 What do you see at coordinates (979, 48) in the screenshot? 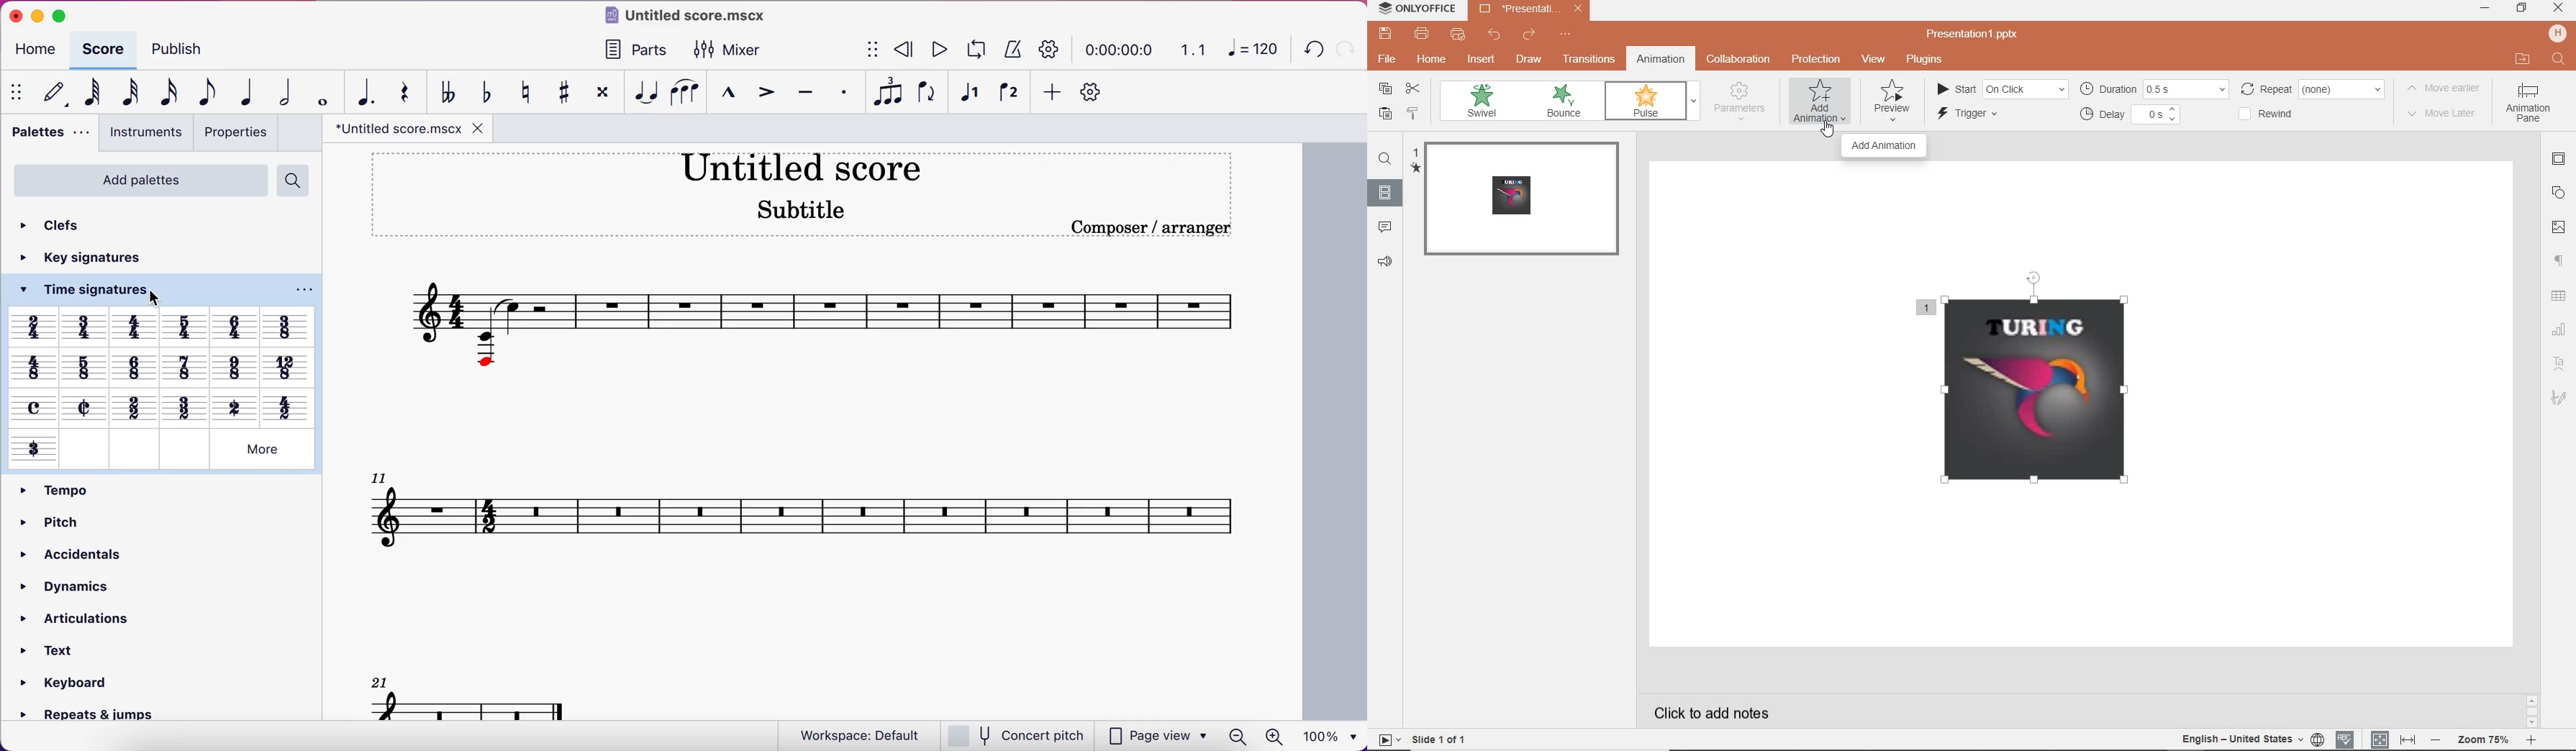
I see `playback loop` at bounding box center [979, 48].